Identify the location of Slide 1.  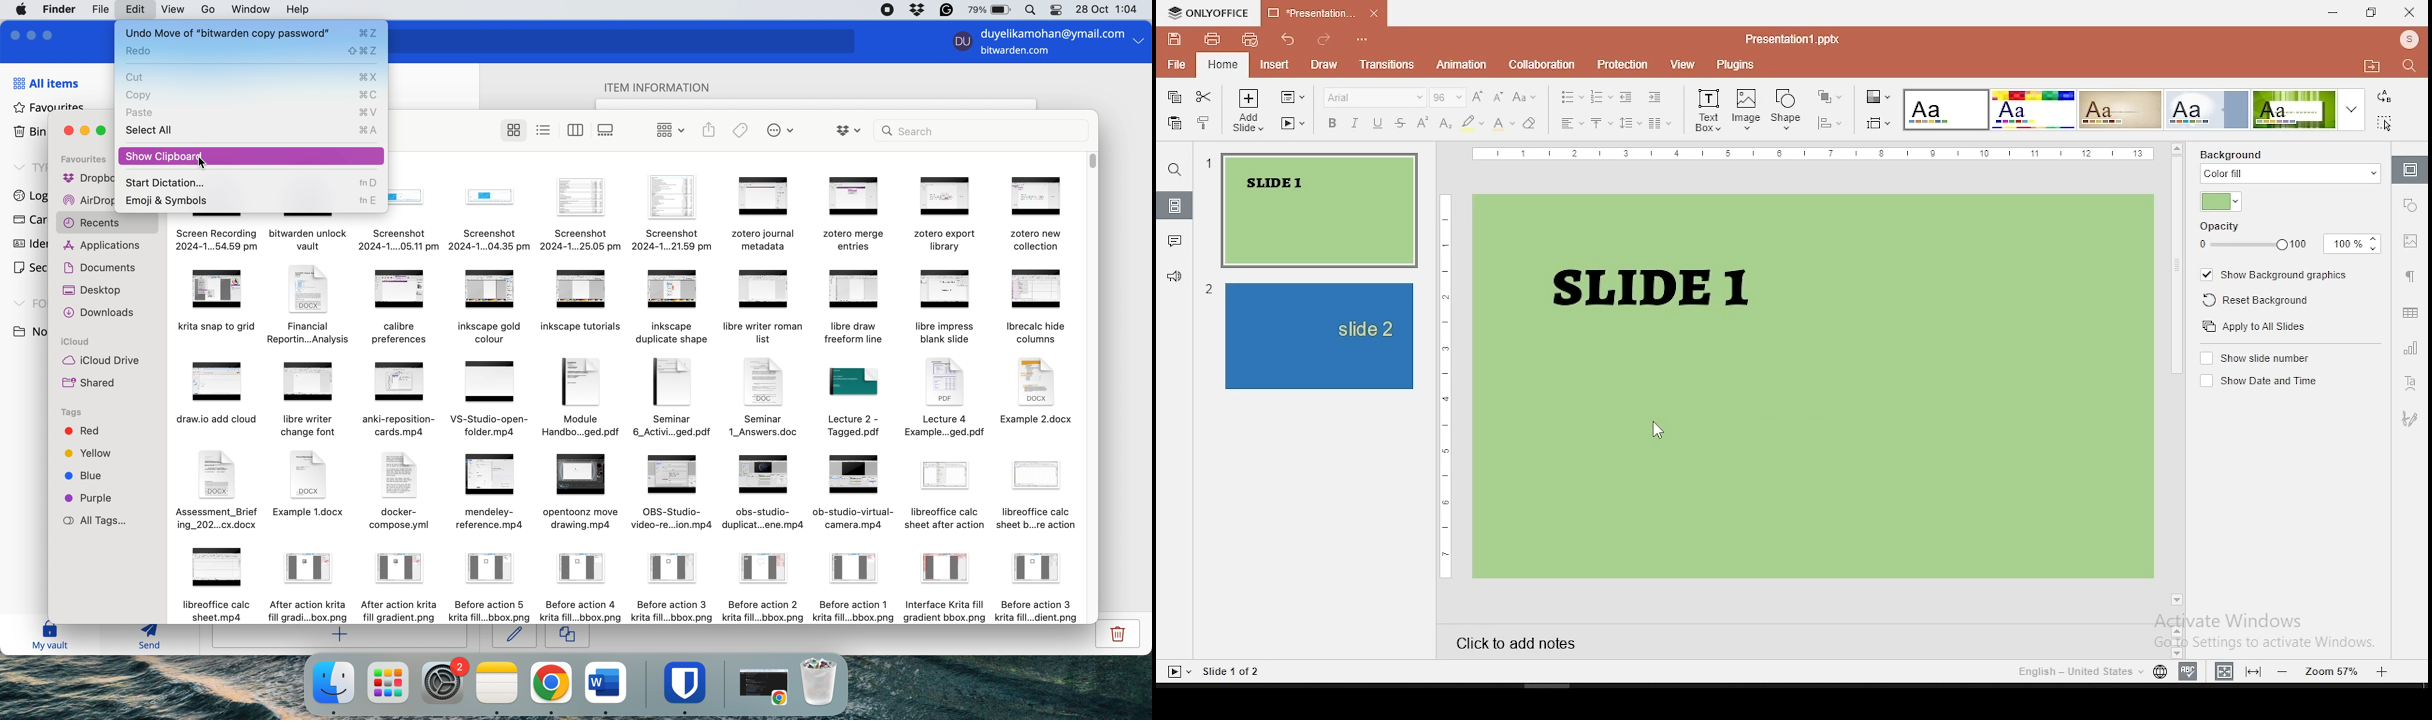
(1816, 390).